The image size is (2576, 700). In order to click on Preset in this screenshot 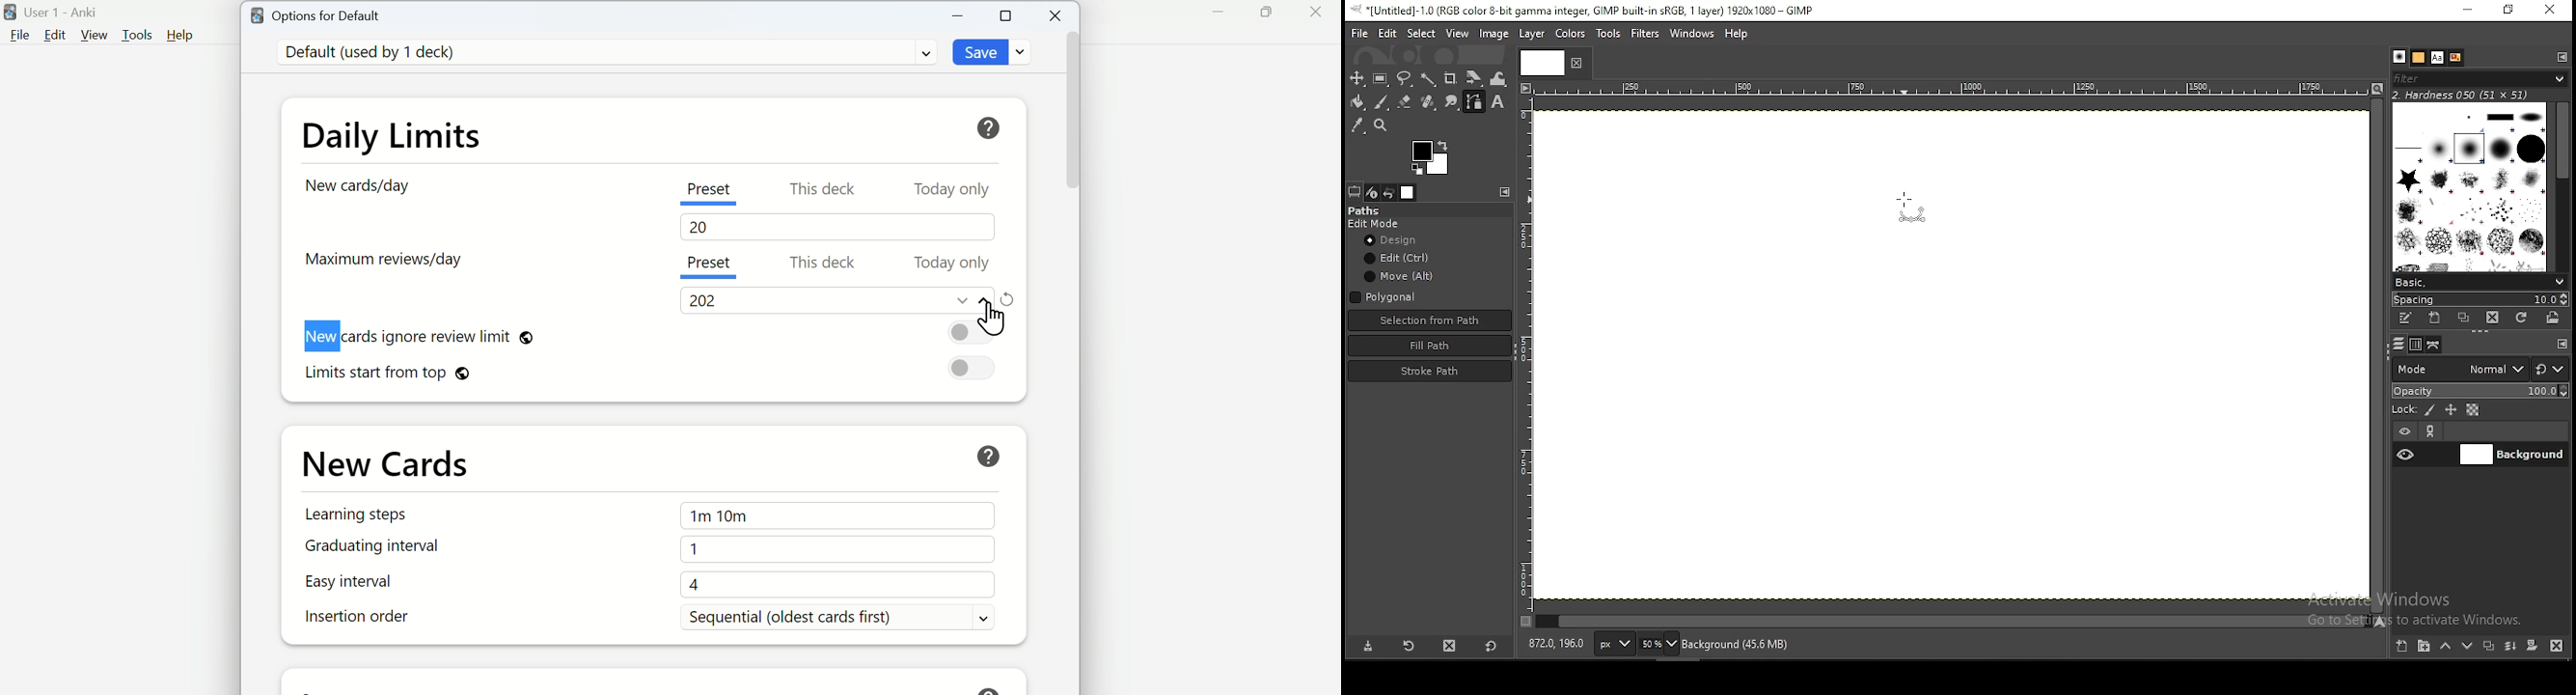, I will do `click(707, 192)`.